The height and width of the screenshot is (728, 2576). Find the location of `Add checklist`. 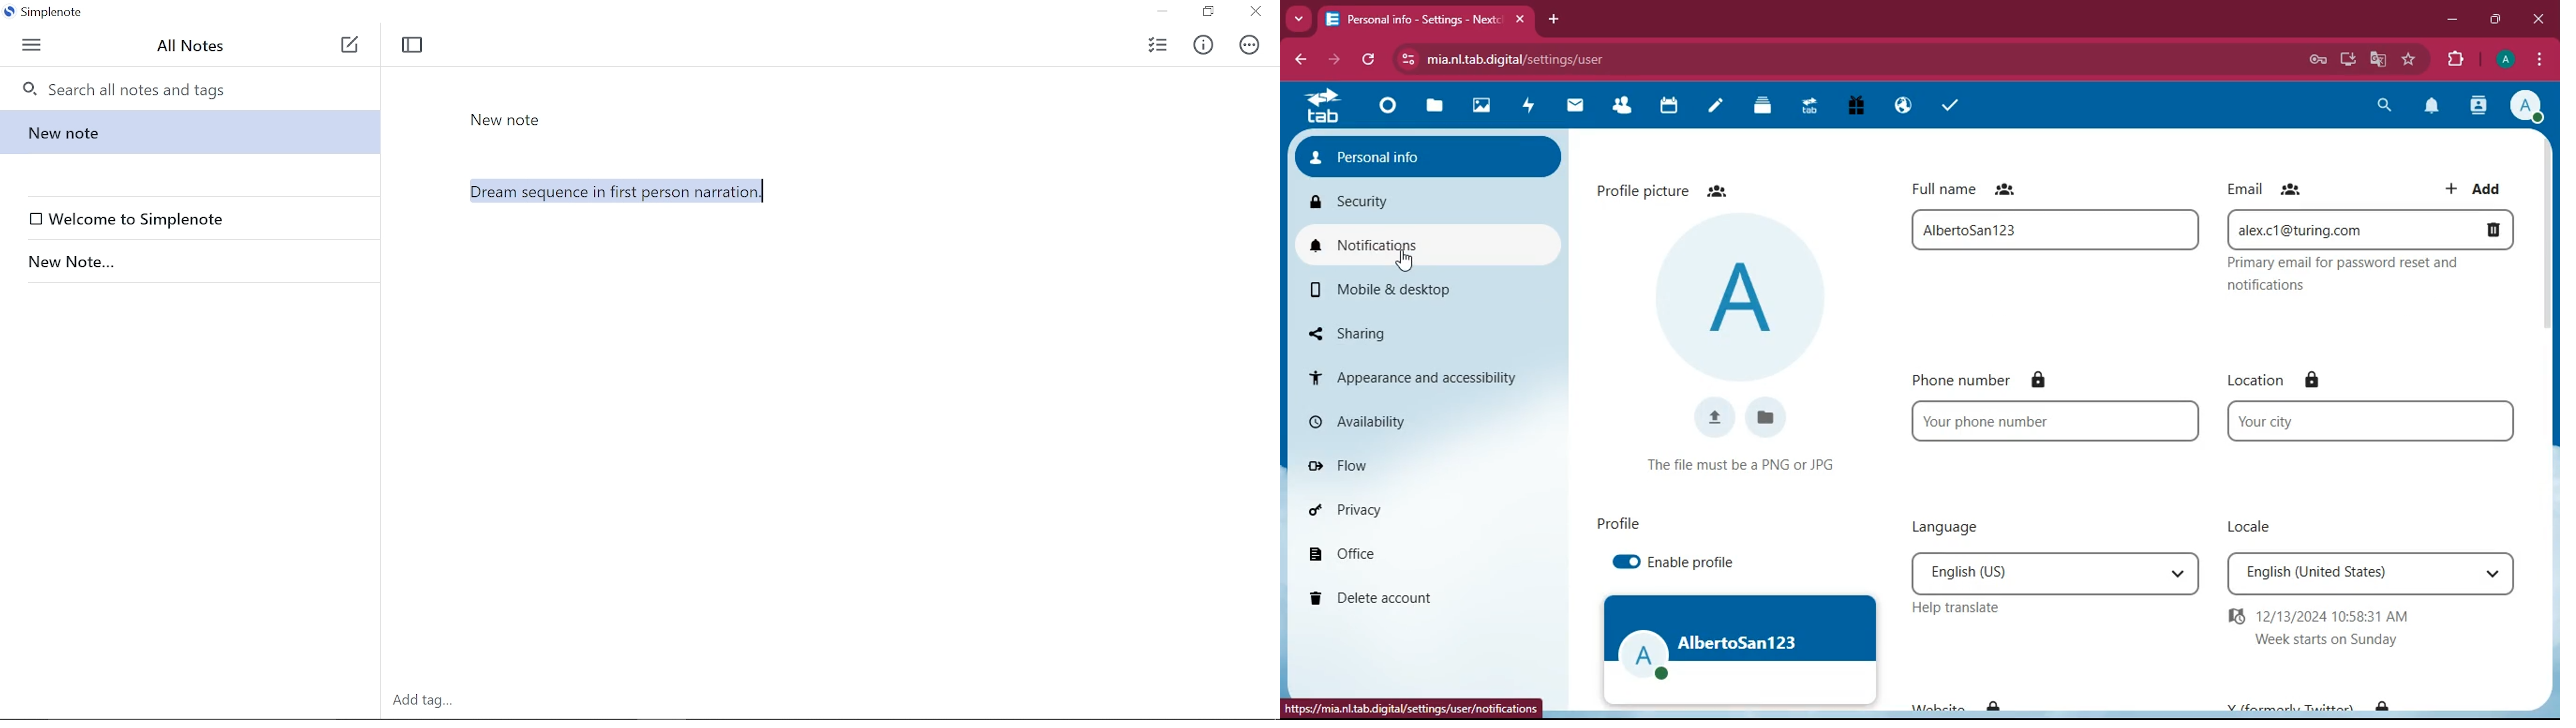

Add checklist is located at coordinates (1156, 43).